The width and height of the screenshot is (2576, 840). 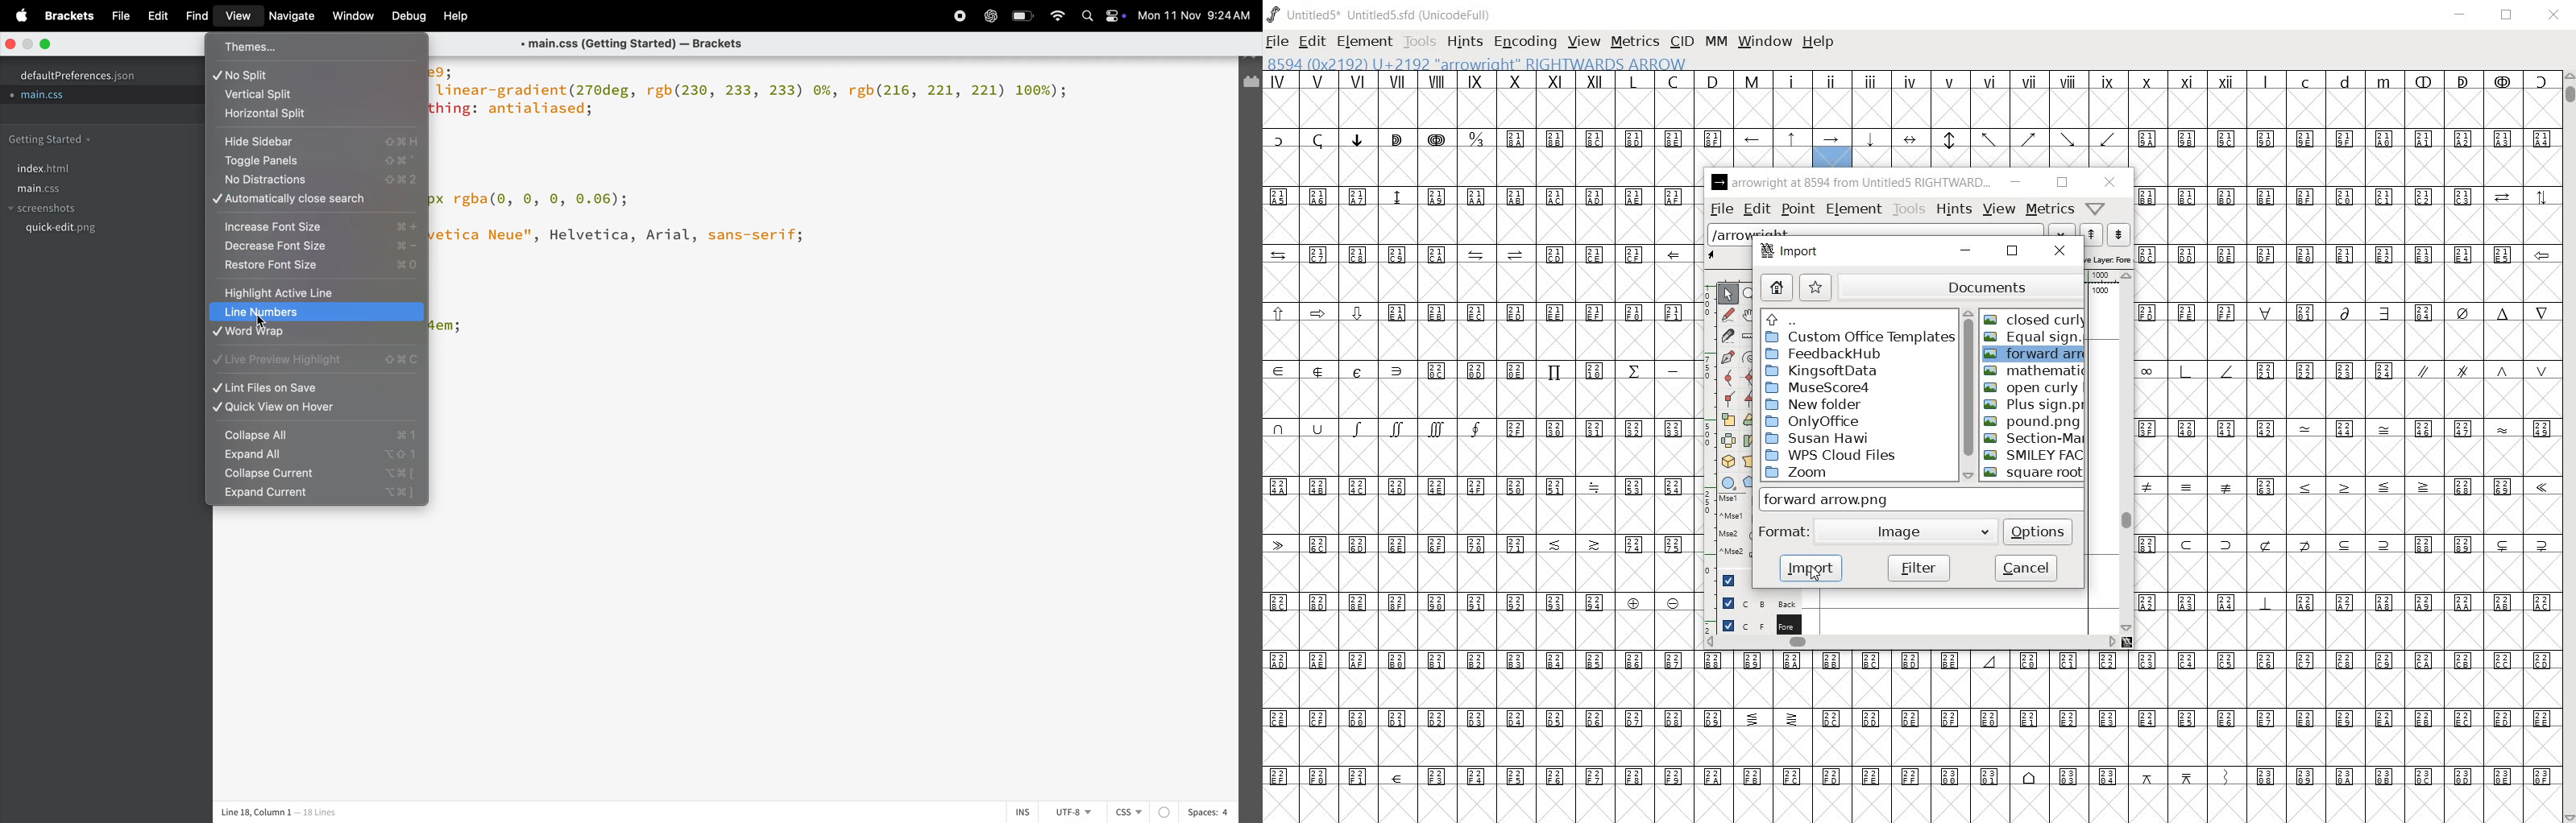 I want to click on record, so click(x=956, y=15).